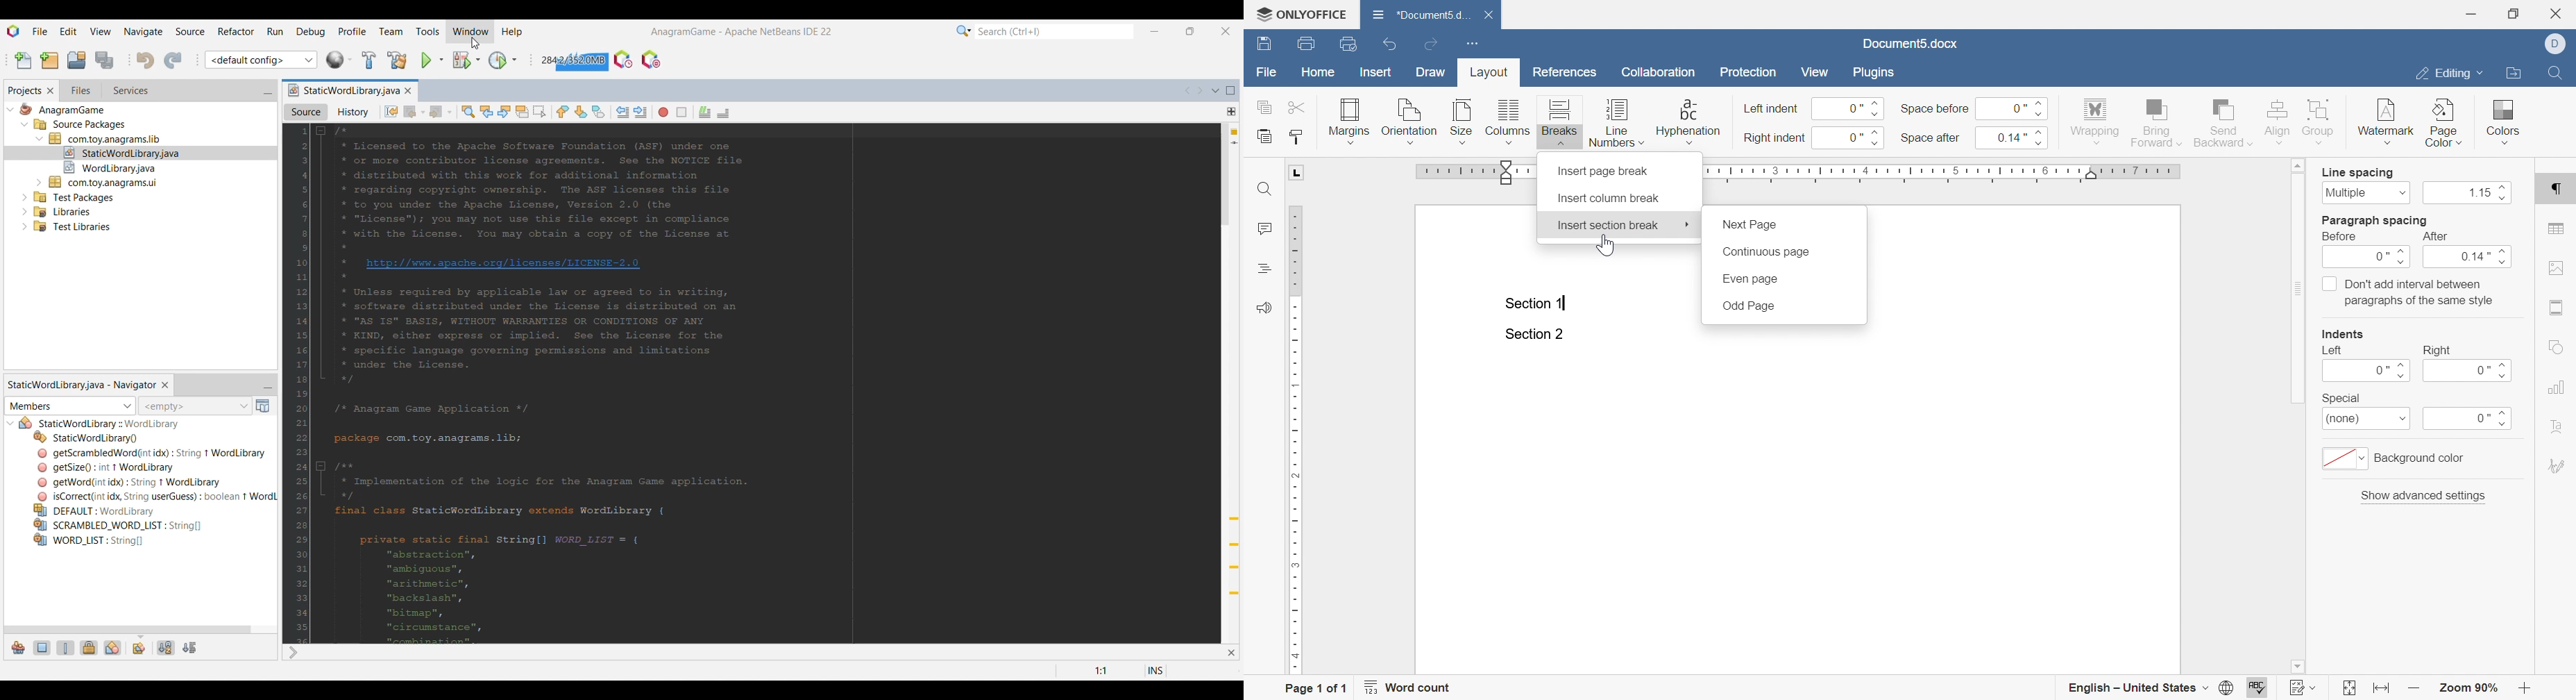  Describe the element at coordinates (1688, 120) in the screenshot. I see `hyphenation` at that location.